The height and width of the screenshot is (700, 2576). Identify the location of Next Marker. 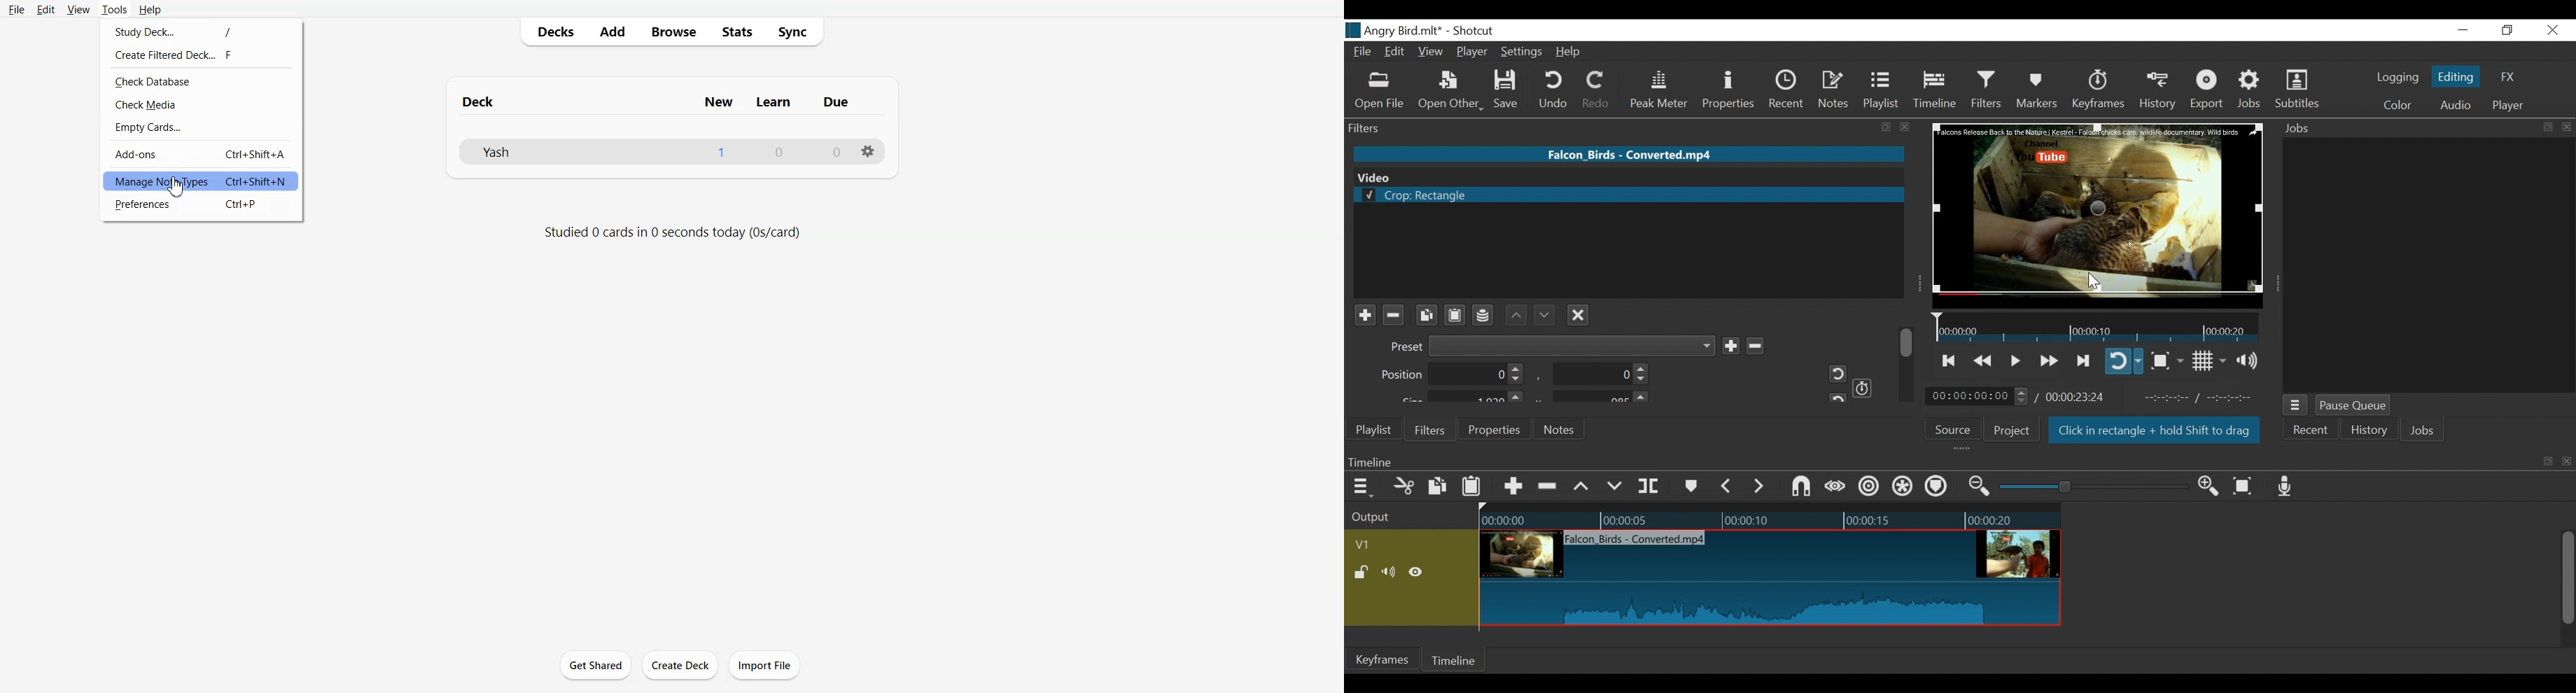
(1760, 486).